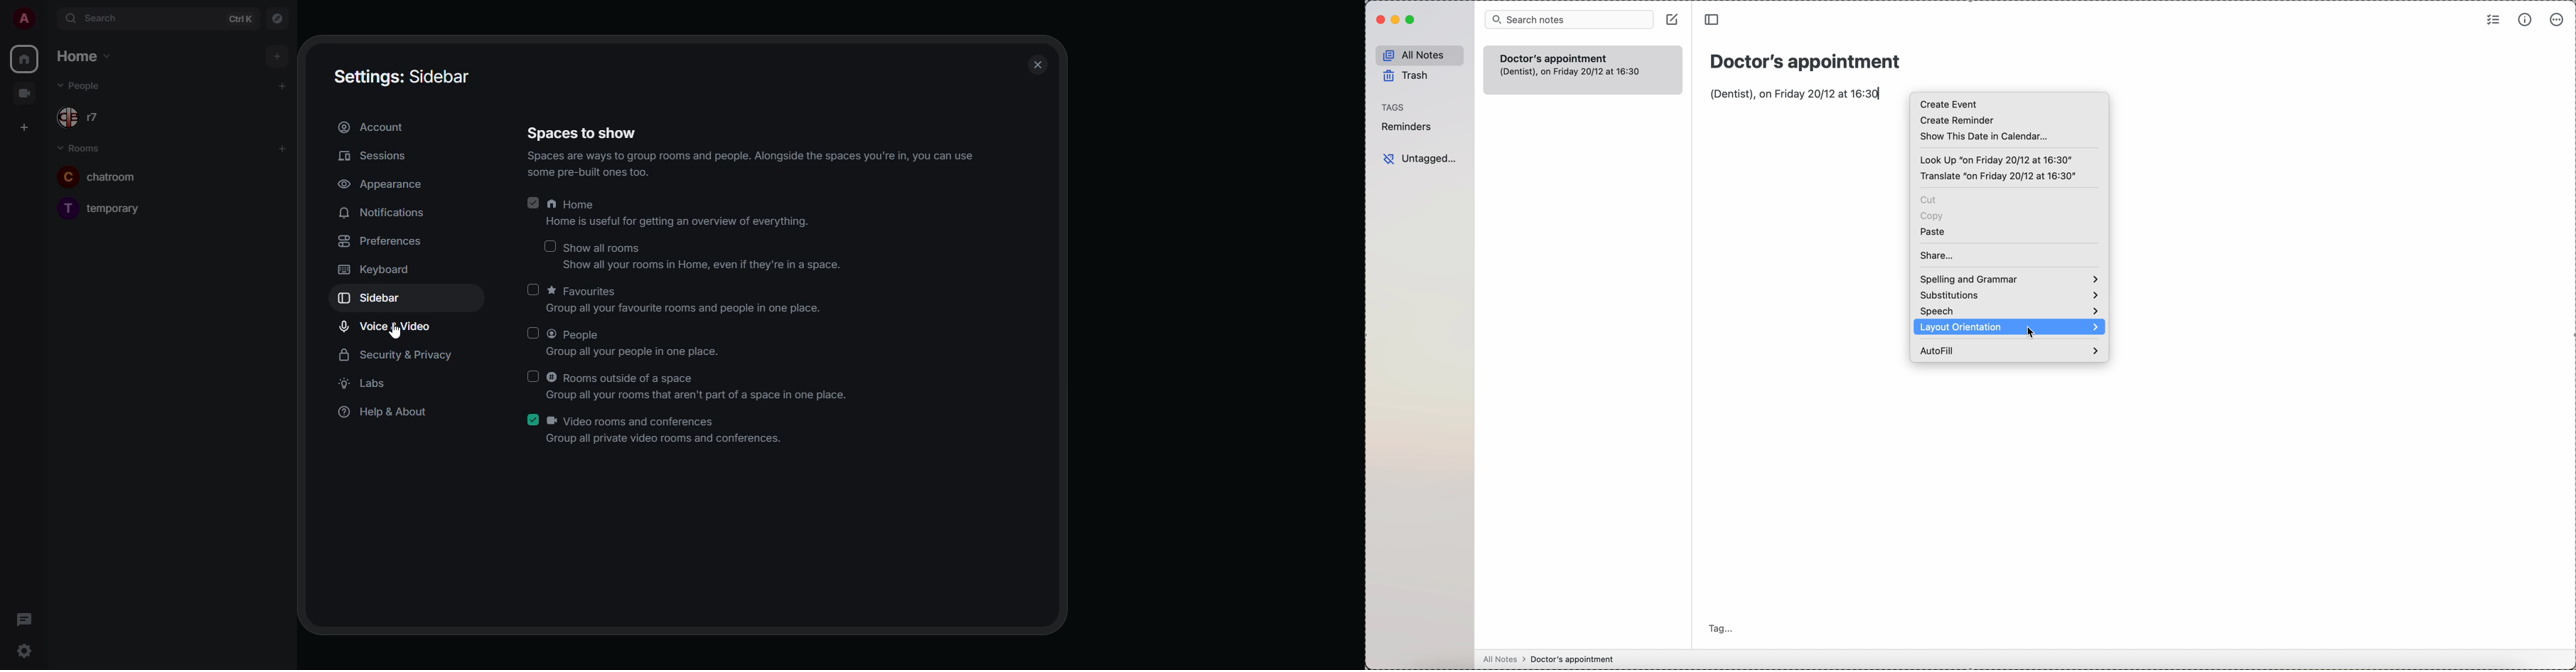 The image size is (2576, 672). What do you see at coordinates (385, 213) in the screenshot?
I see `notifications` at bounding box center [385, 213].